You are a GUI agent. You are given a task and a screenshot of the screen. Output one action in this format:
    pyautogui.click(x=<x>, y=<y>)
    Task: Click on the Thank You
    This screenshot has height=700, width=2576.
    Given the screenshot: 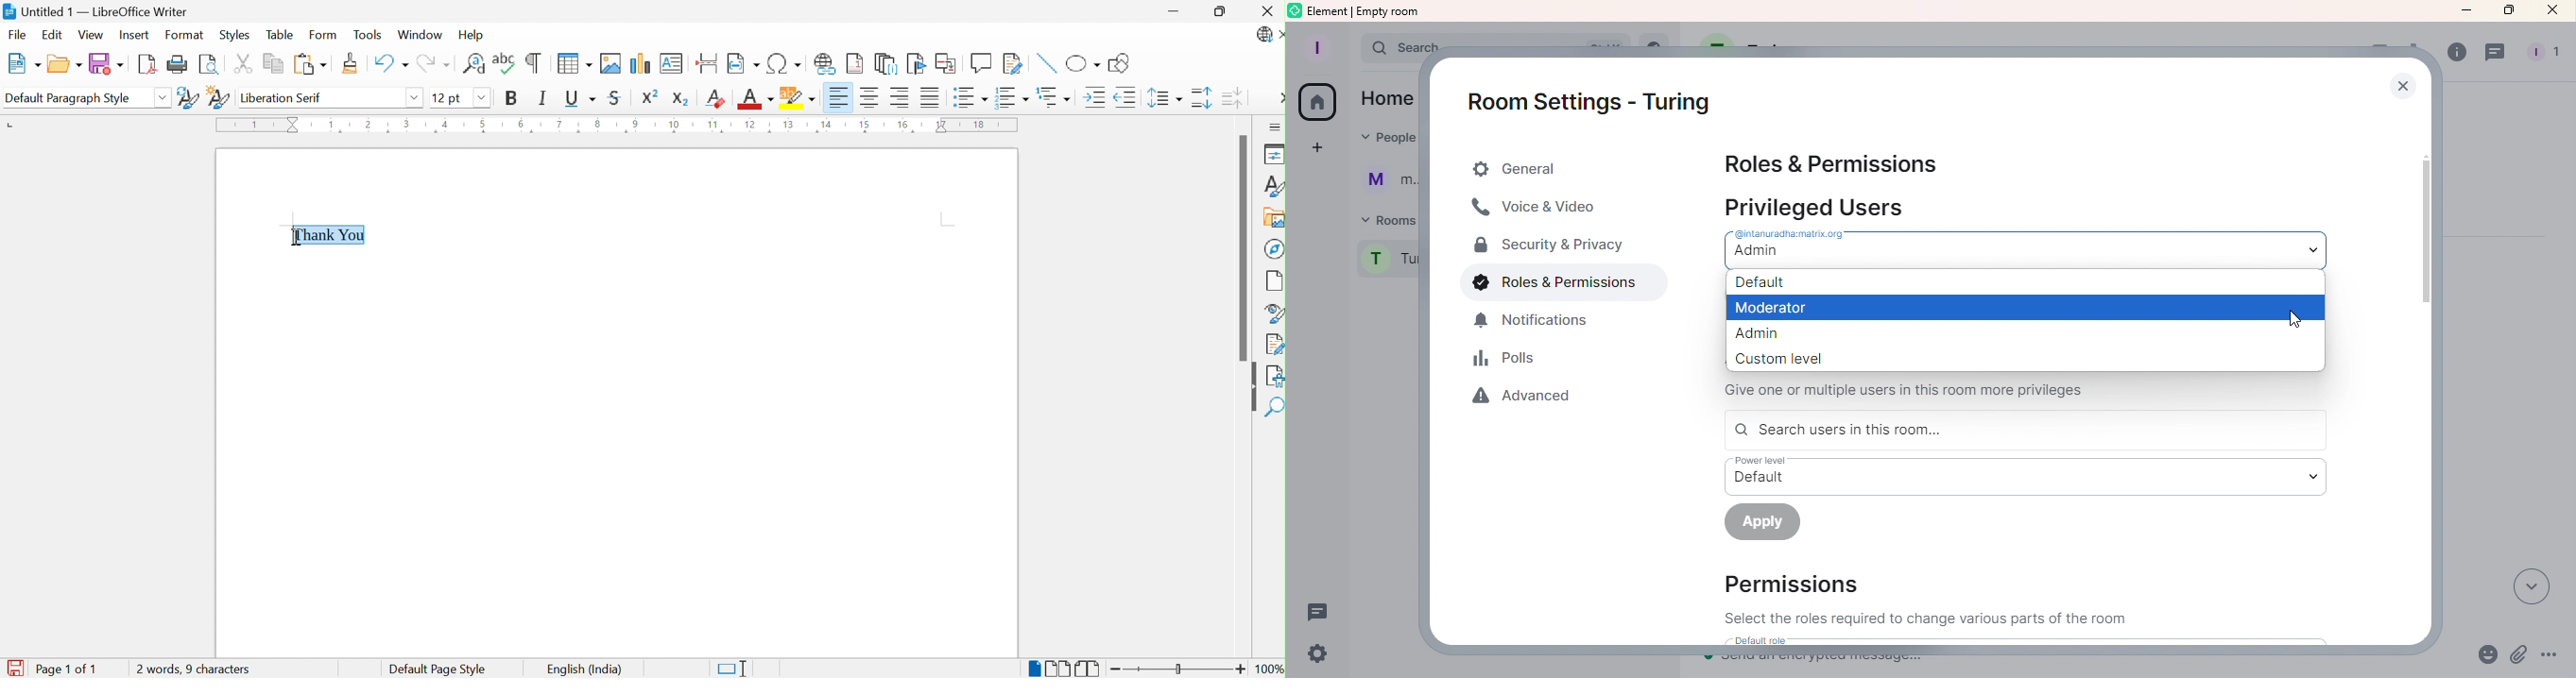 What is the action you would take?
    pyautogui.click(x=333, y=235)
    